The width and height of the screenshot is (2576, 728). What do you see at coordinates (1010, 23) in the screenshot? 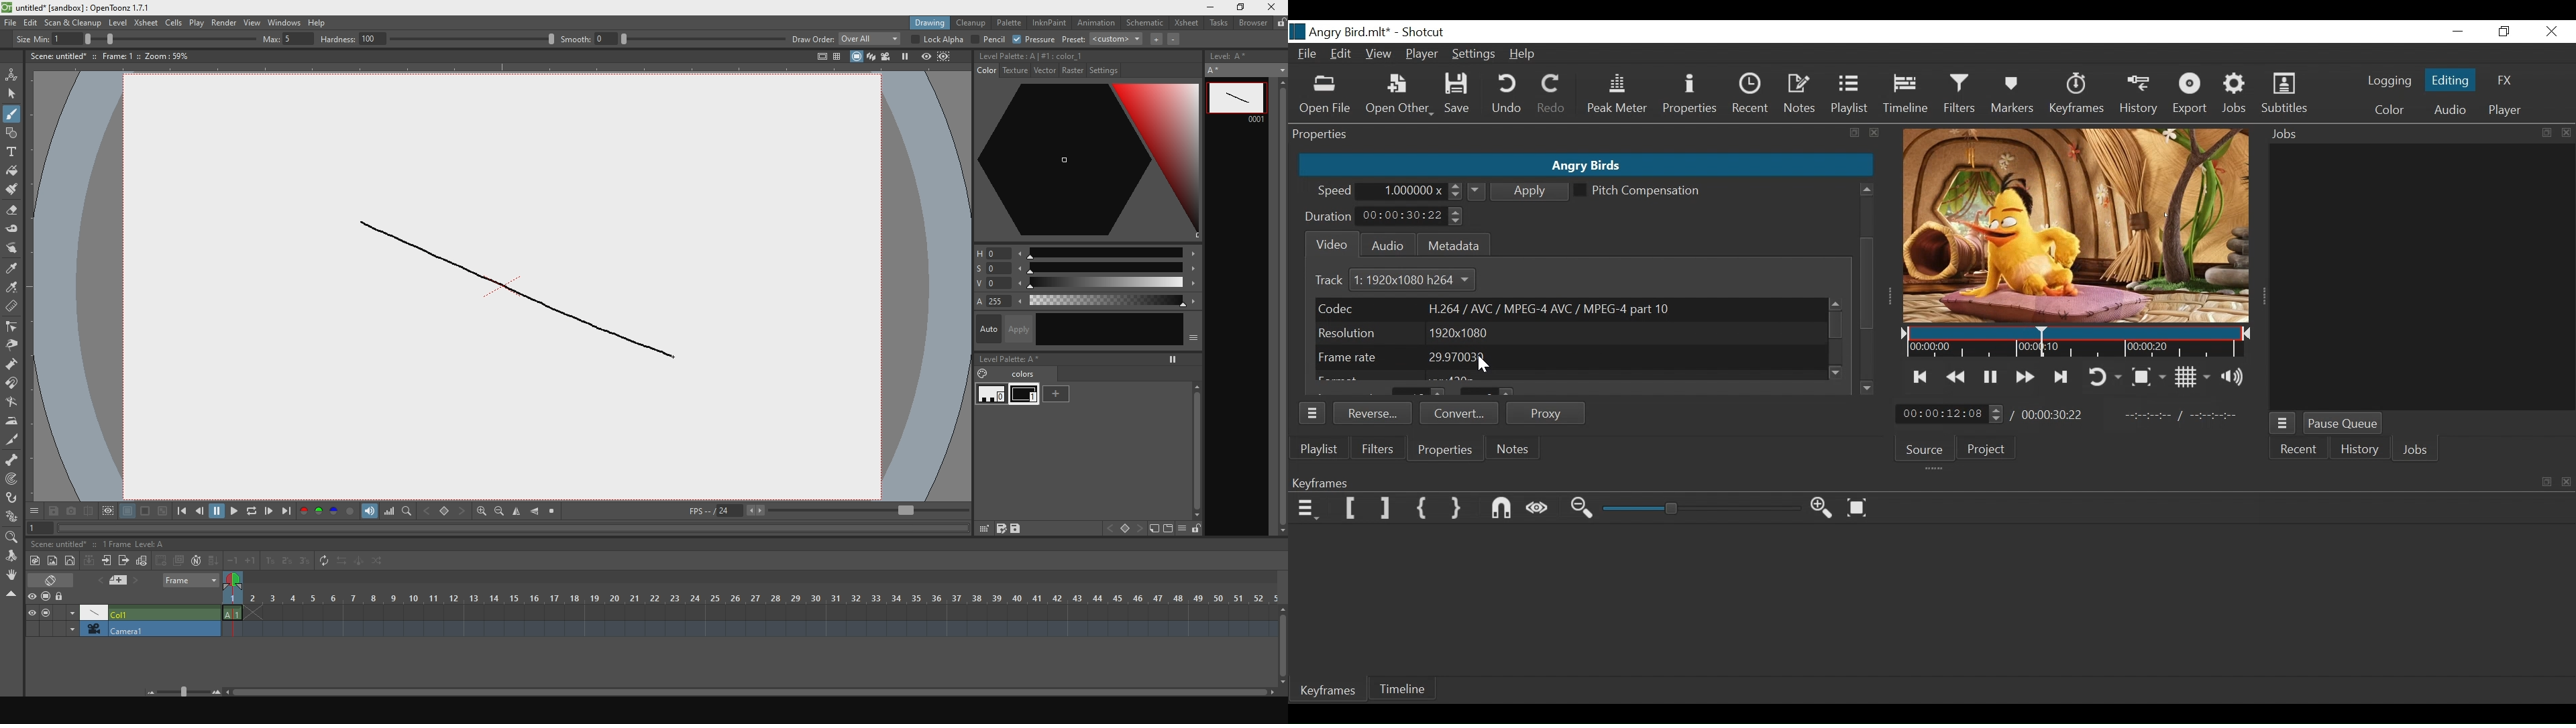
I see `palette` at bounding box center [1010, 23].